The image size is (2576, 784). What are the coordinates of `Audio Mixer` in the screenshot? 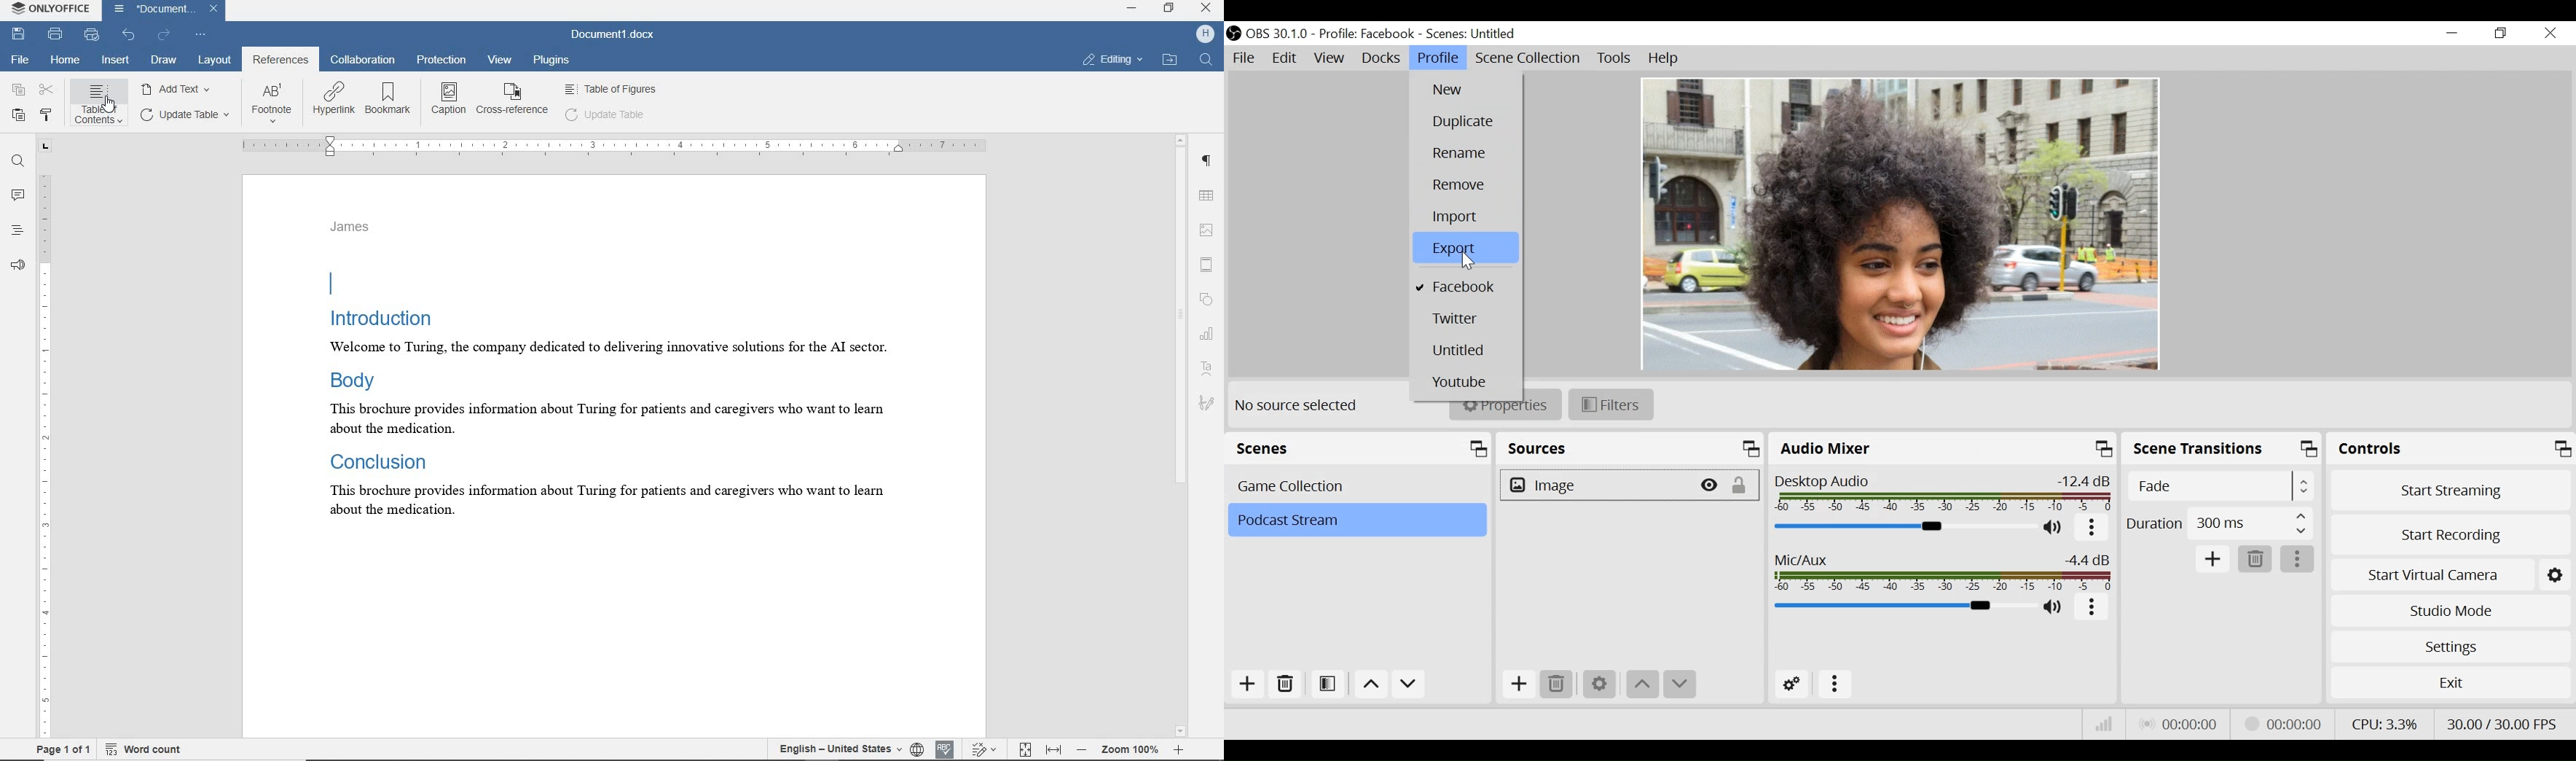 It's located at (1943, 447).